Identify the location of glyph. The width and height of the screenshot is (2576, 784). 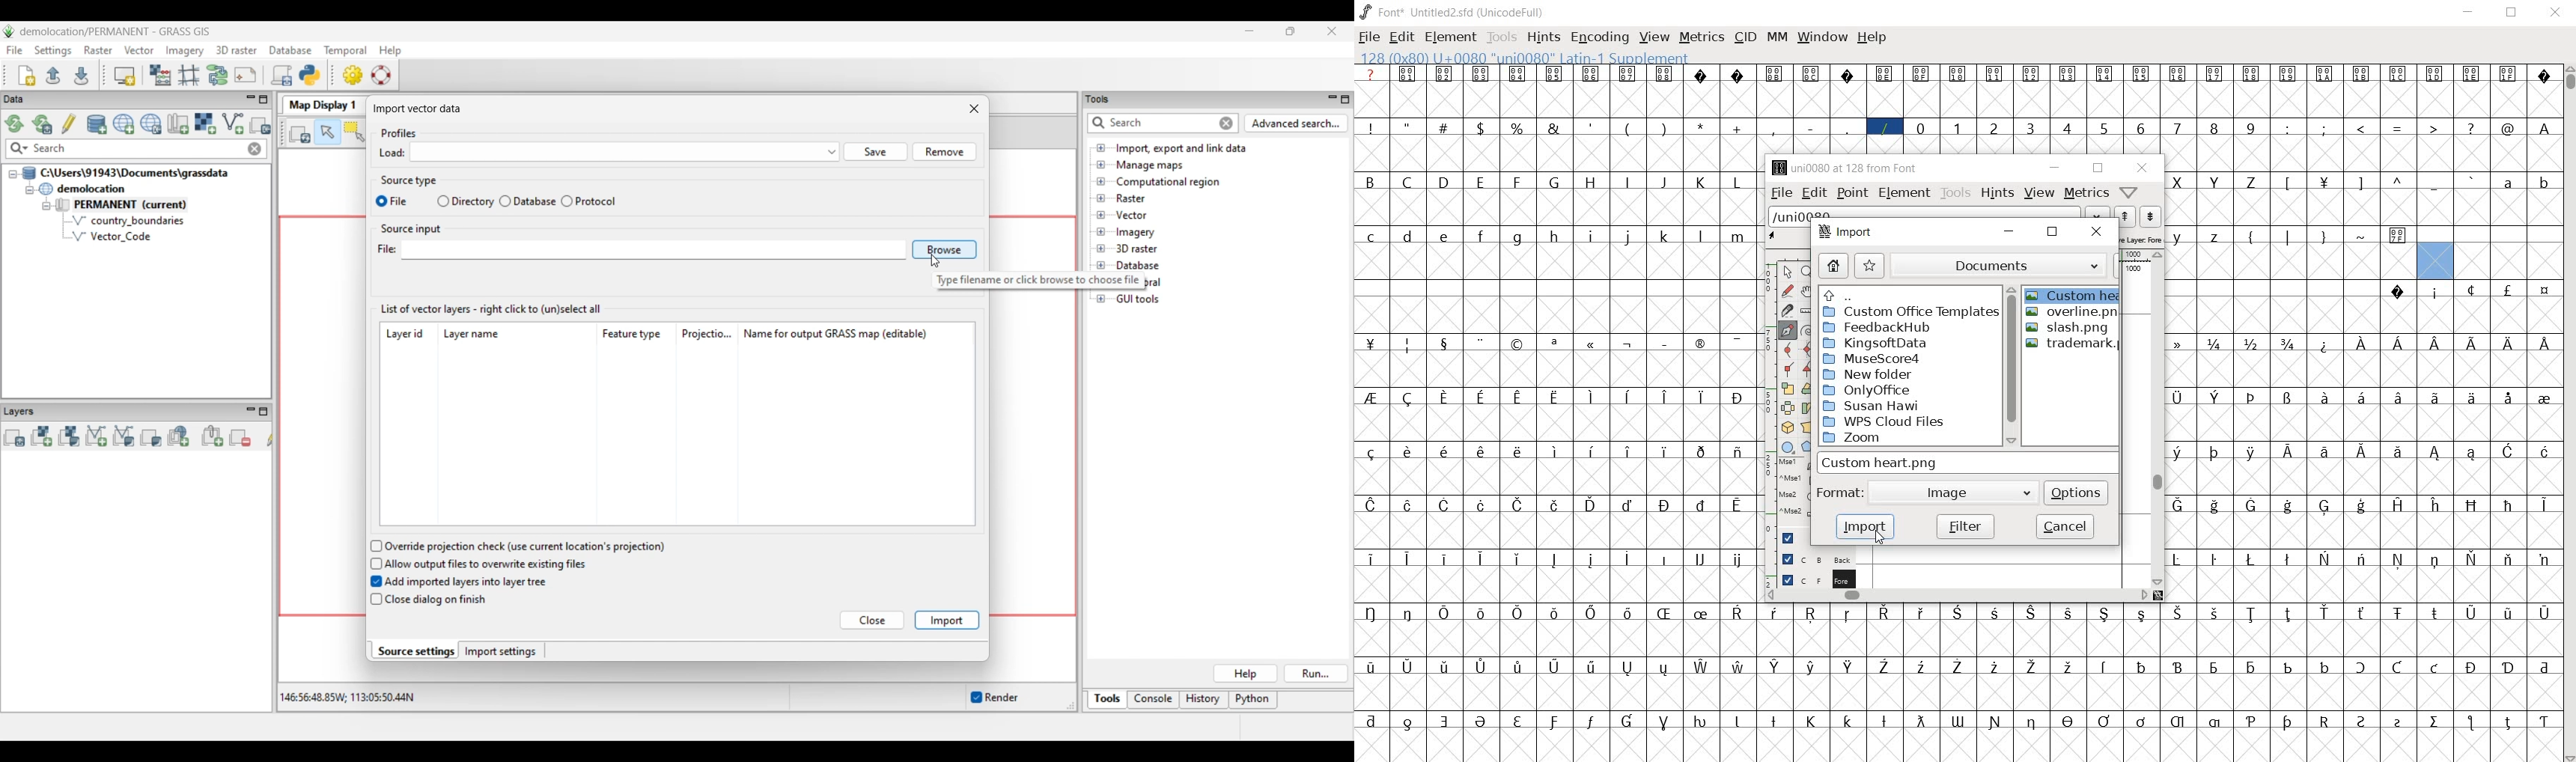
(1371, 128).